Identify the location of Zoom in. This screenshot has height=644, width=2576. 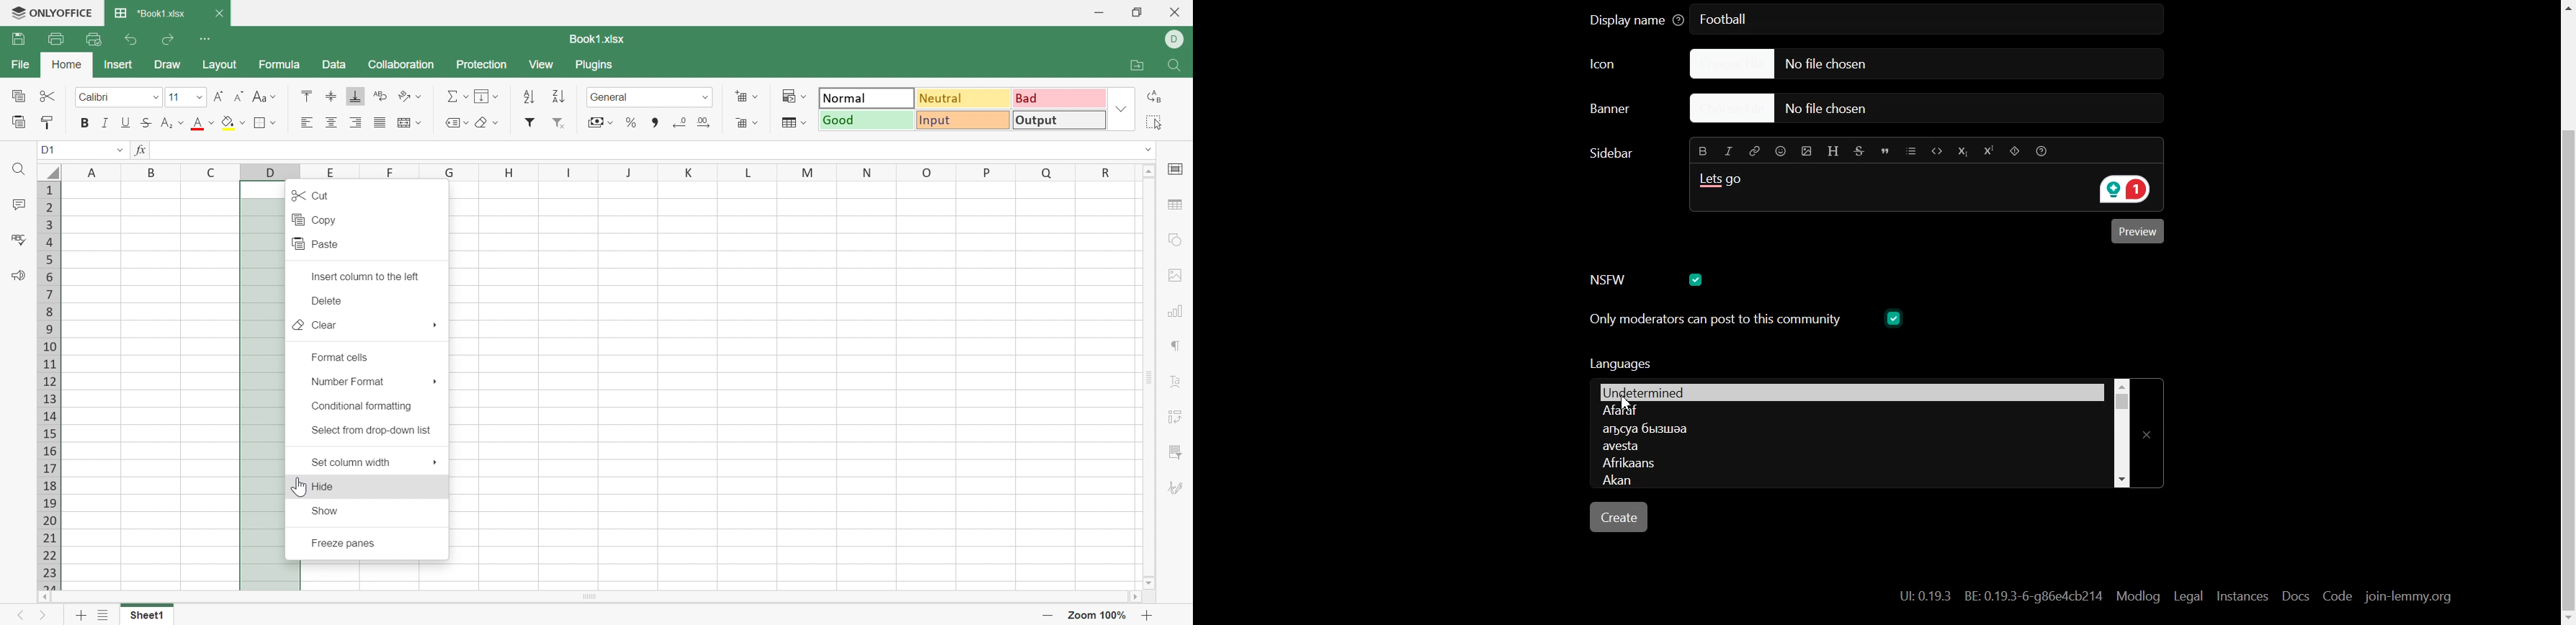
(1147, 614).